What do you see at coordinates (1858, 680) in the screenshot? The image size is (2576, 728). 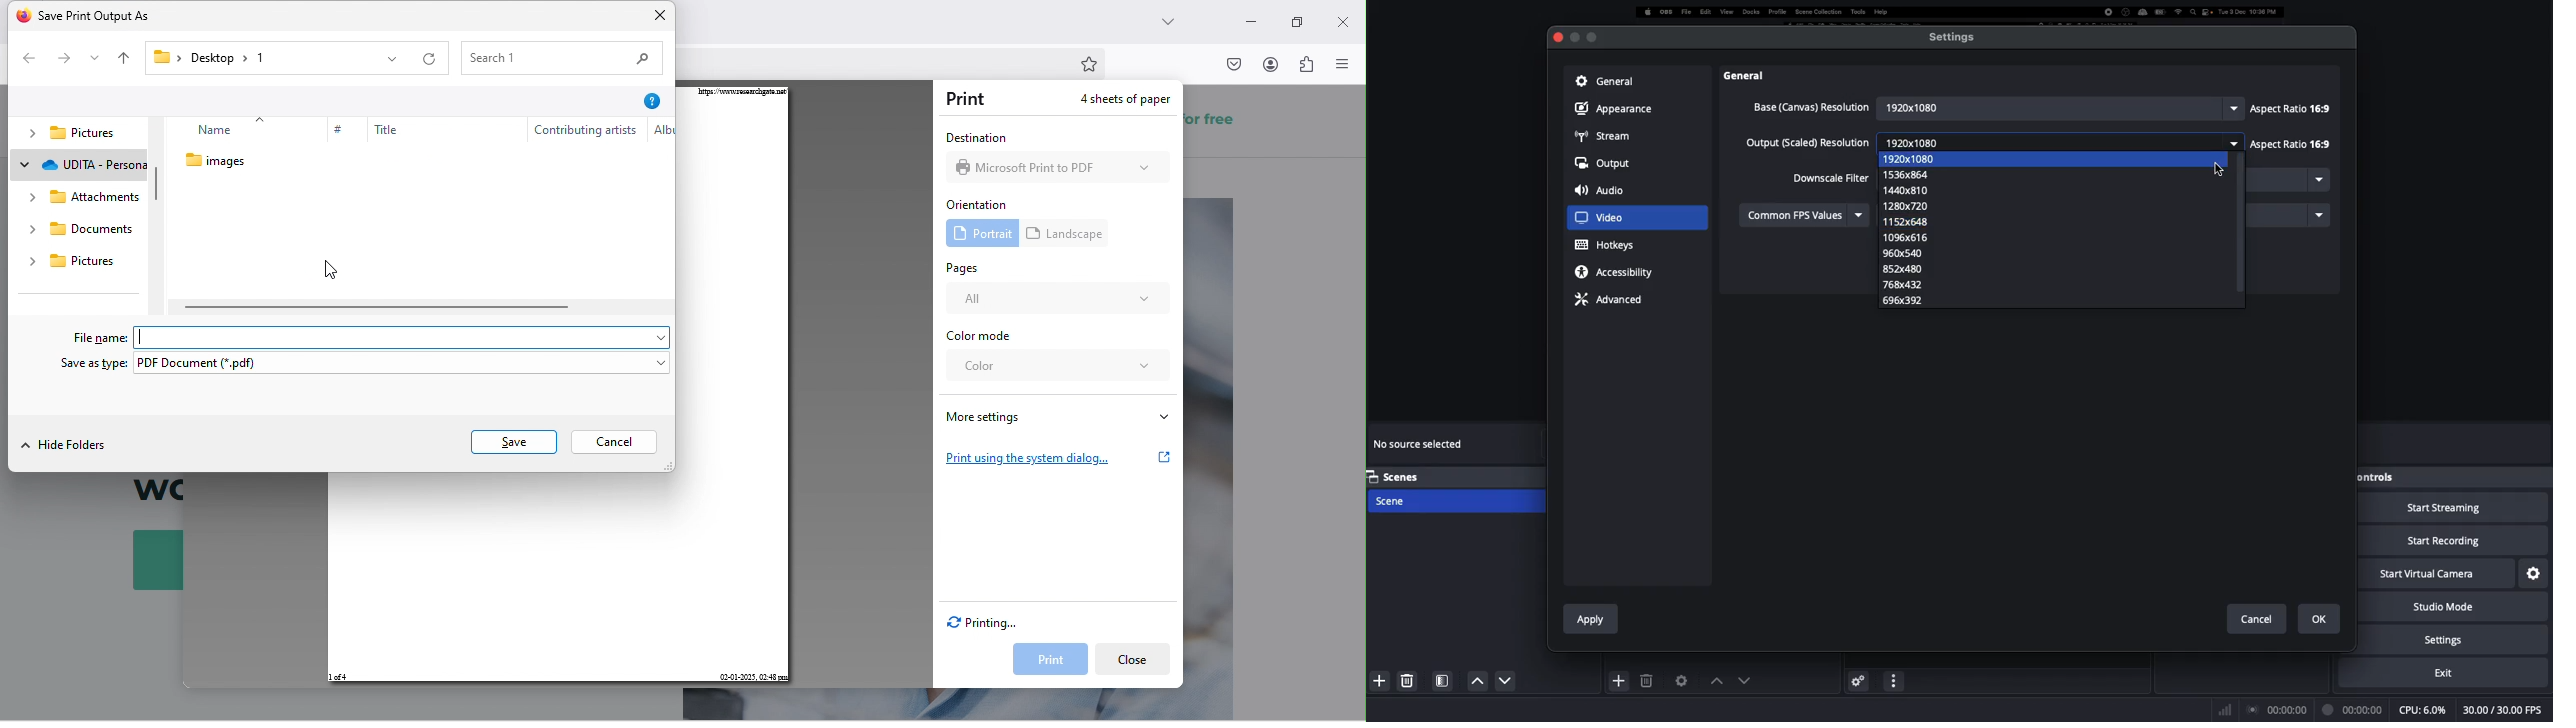 I see `Advanced audio preferences` at bounding box center [1858, 680].